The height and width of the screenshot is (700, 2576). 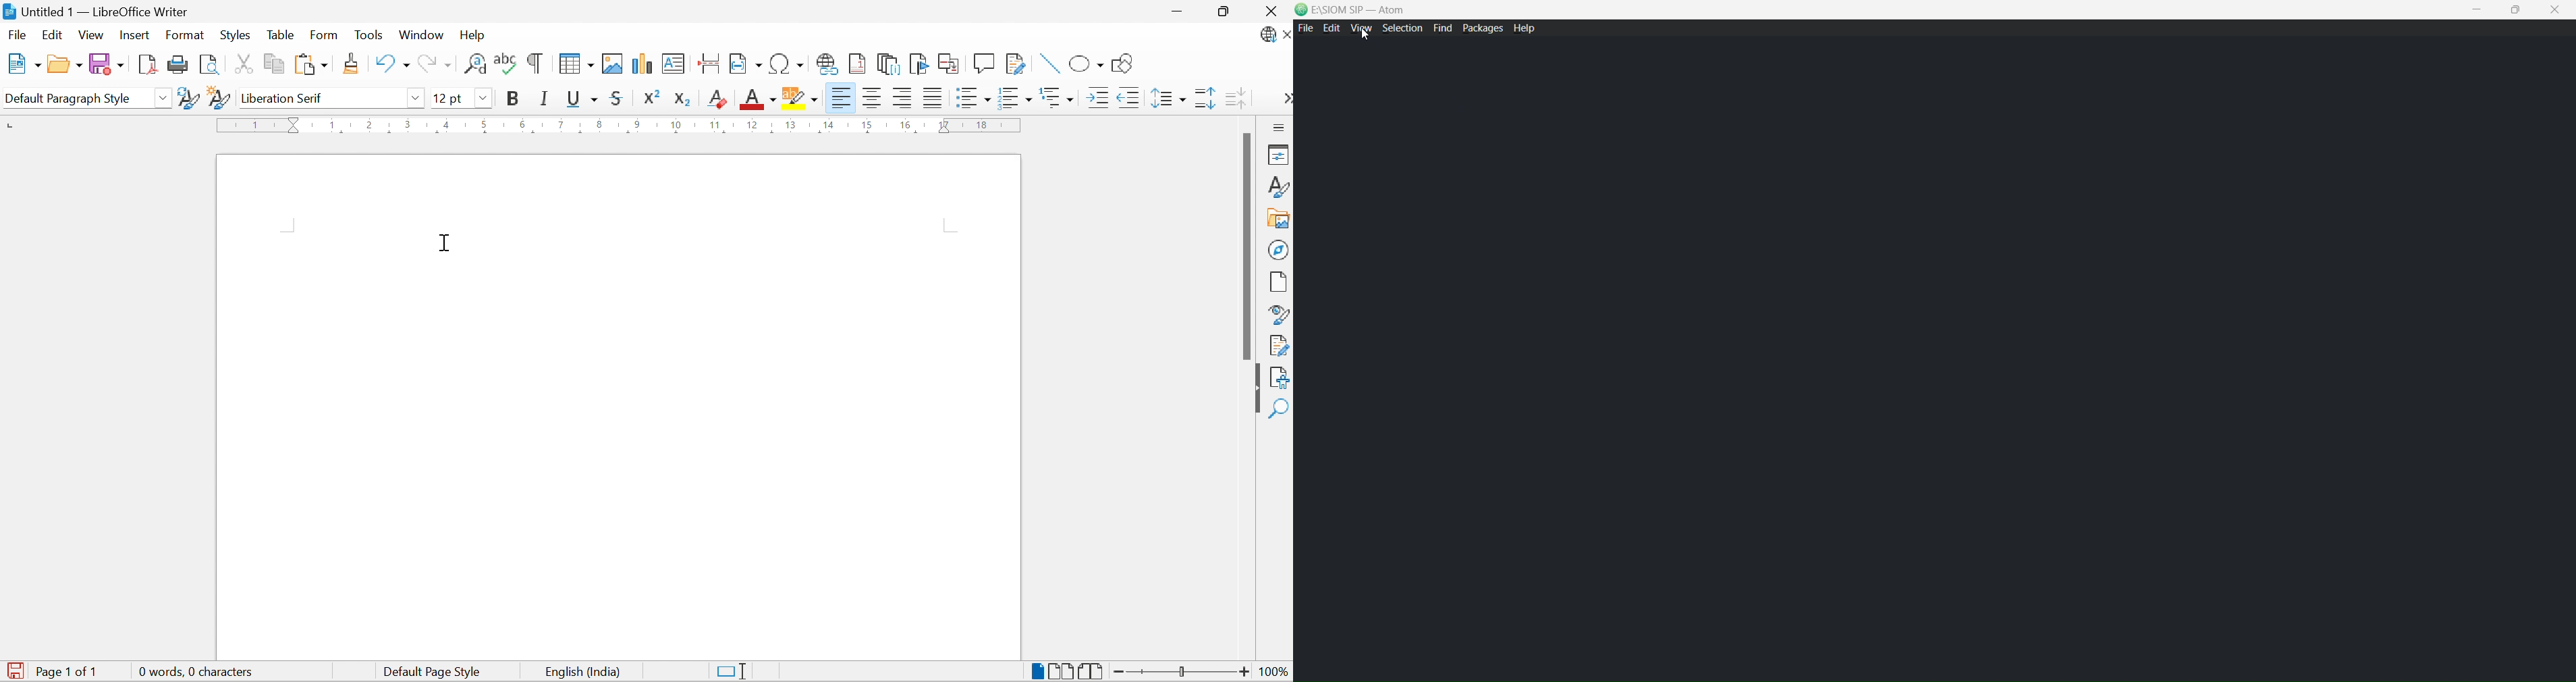 I want to click on Multiple Page View, so click(x=1061, y=670).